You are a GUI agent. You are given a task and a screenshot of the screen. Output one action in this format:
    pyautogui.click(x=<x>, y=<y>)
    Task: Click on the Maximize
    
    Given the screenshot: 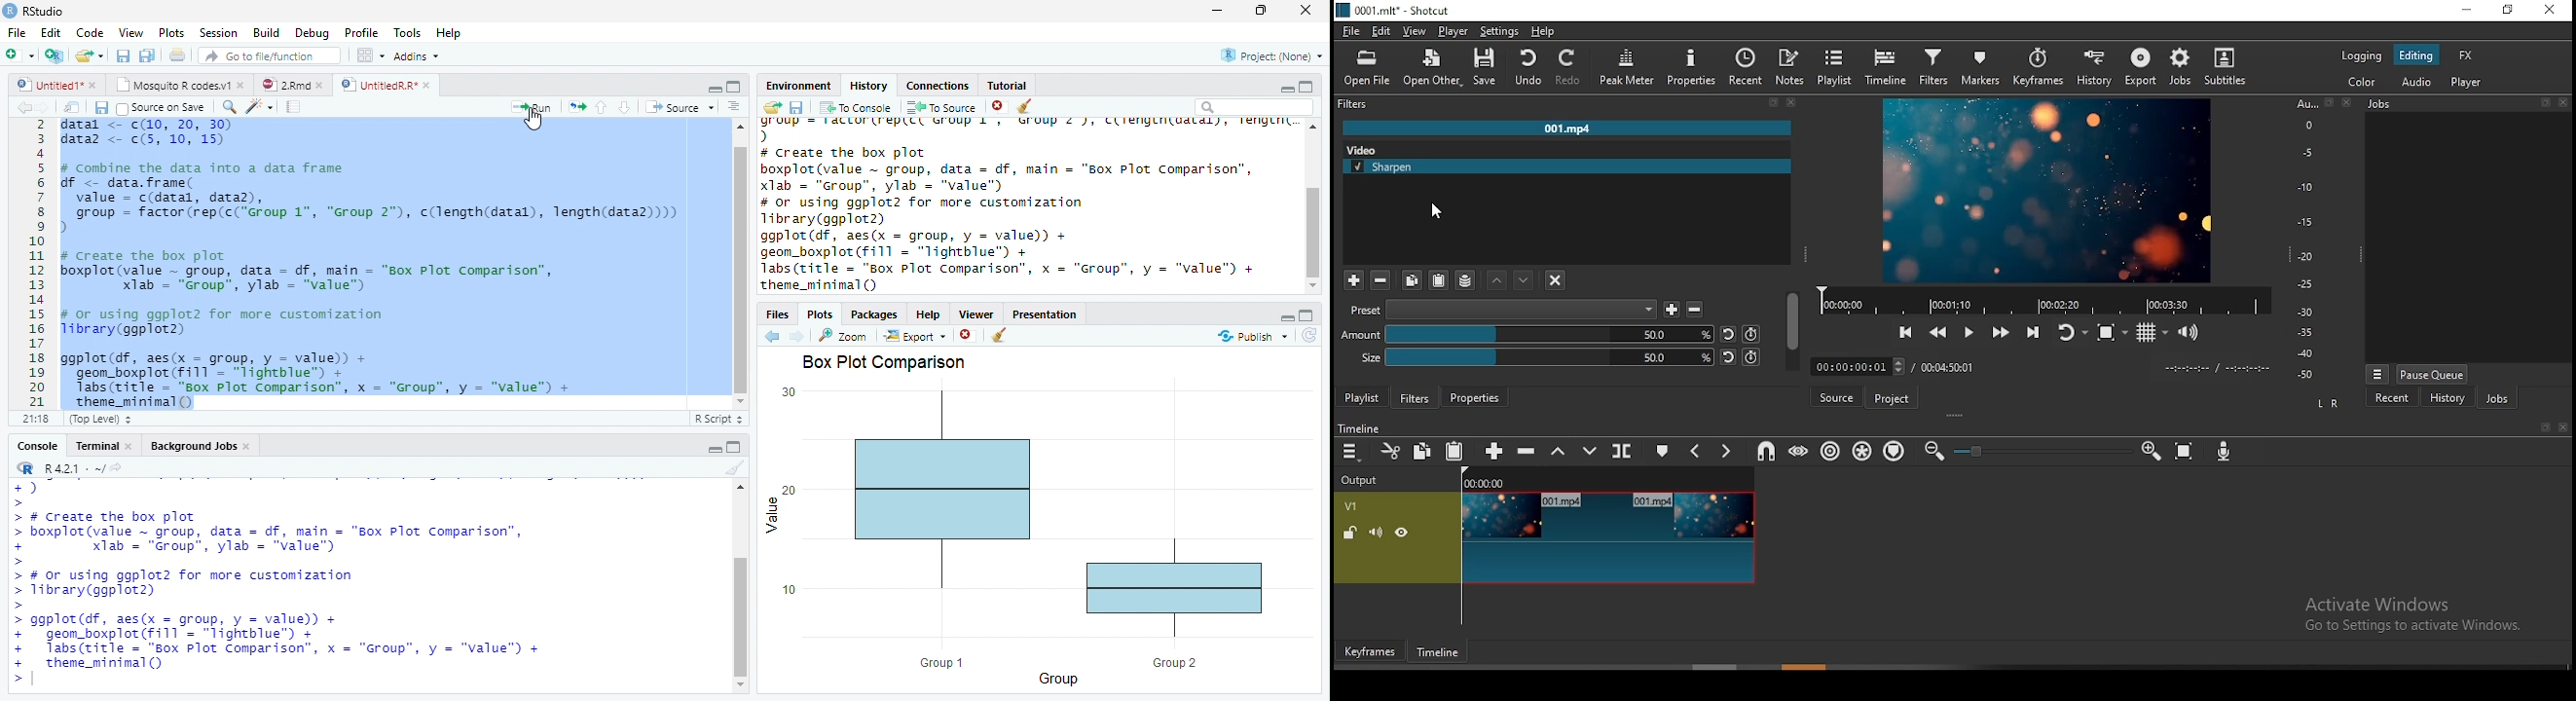 What is the action you would take?
    pyautogui.click(x=734, y=87)
    